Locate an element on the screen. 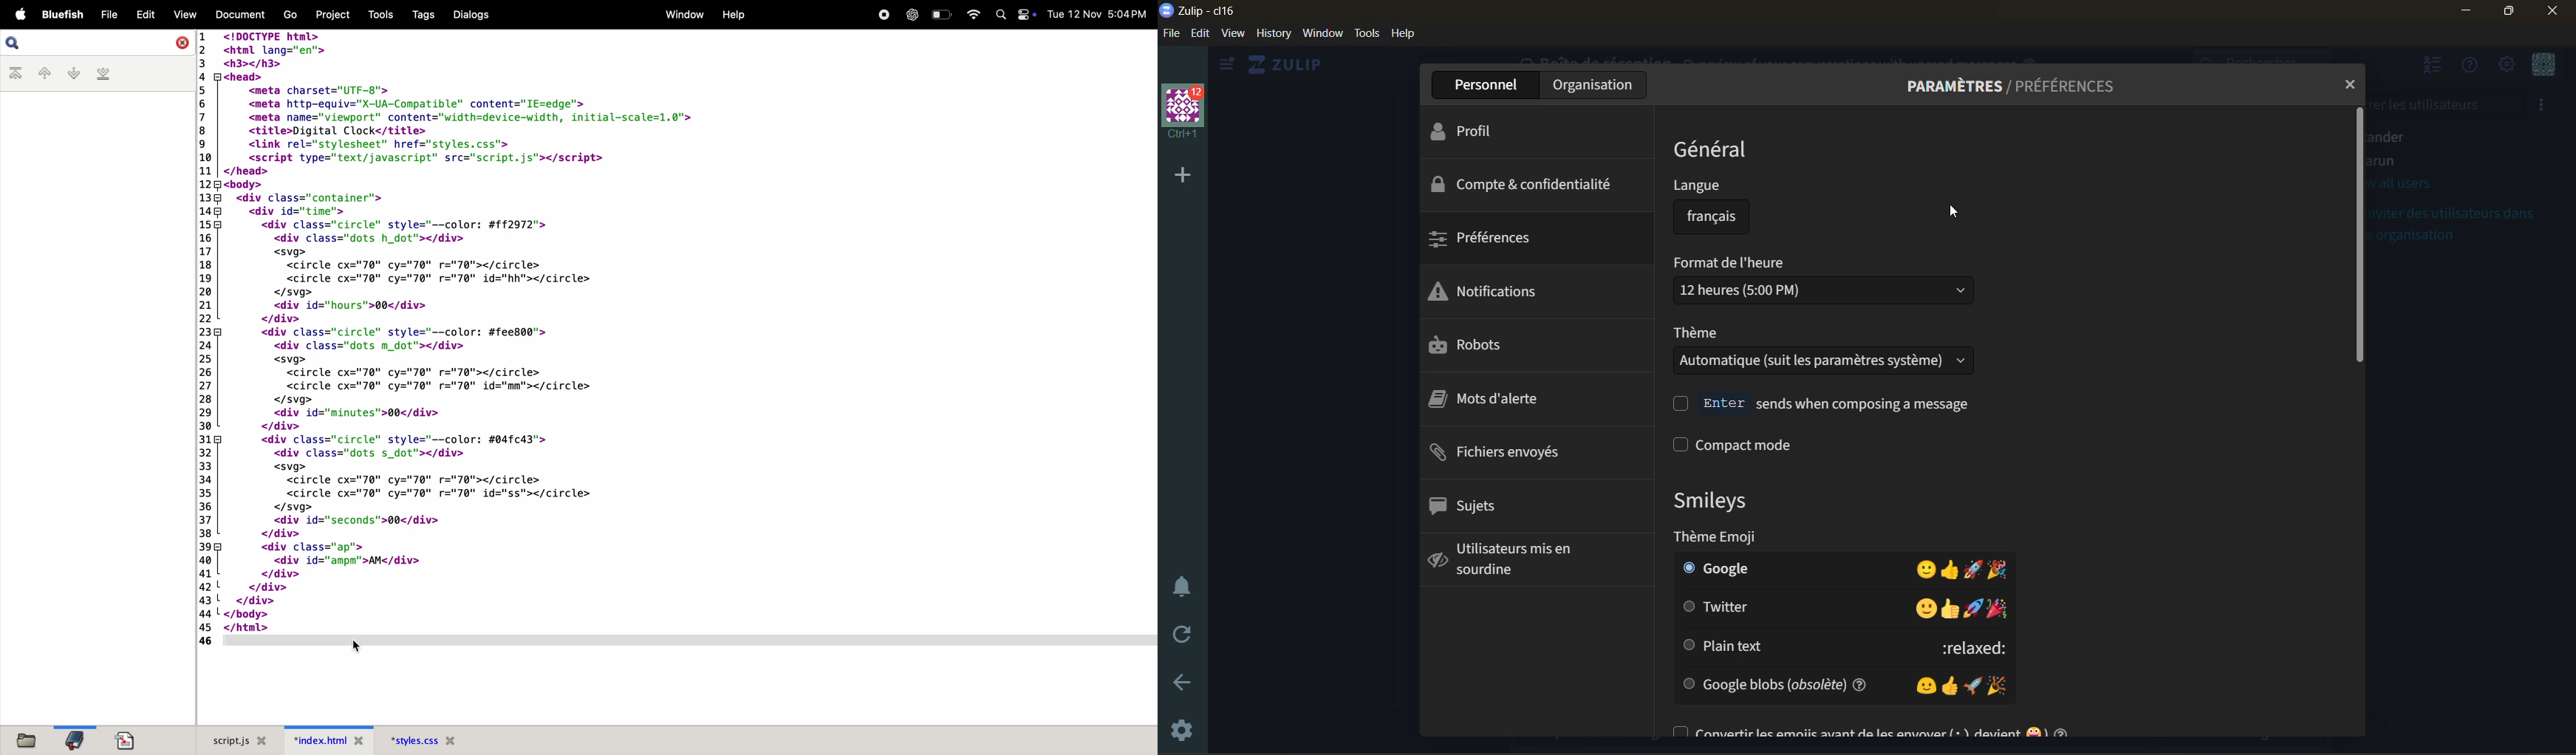 The height and width of the screenshot is (756, 2576). home is located at coordinates (1294, 65).